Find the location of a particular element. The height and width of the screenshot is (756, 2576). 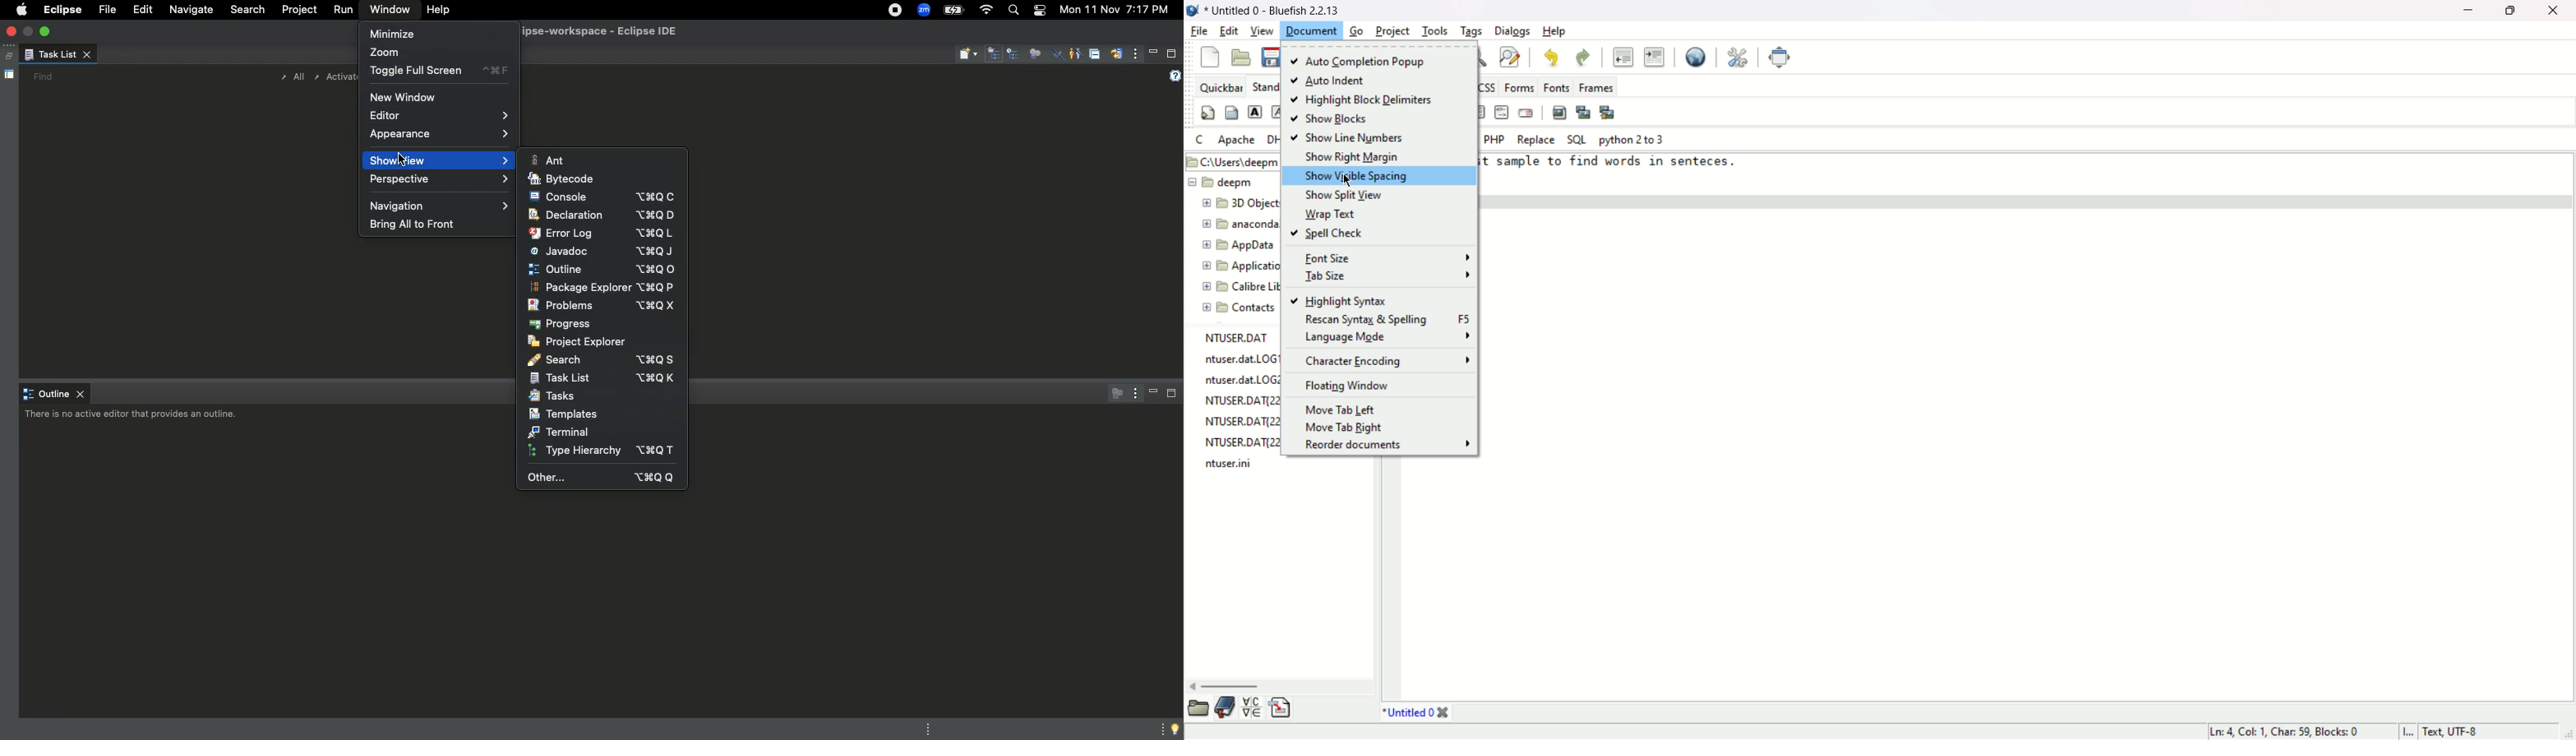

tab size is located at coordinates (1380, 277).